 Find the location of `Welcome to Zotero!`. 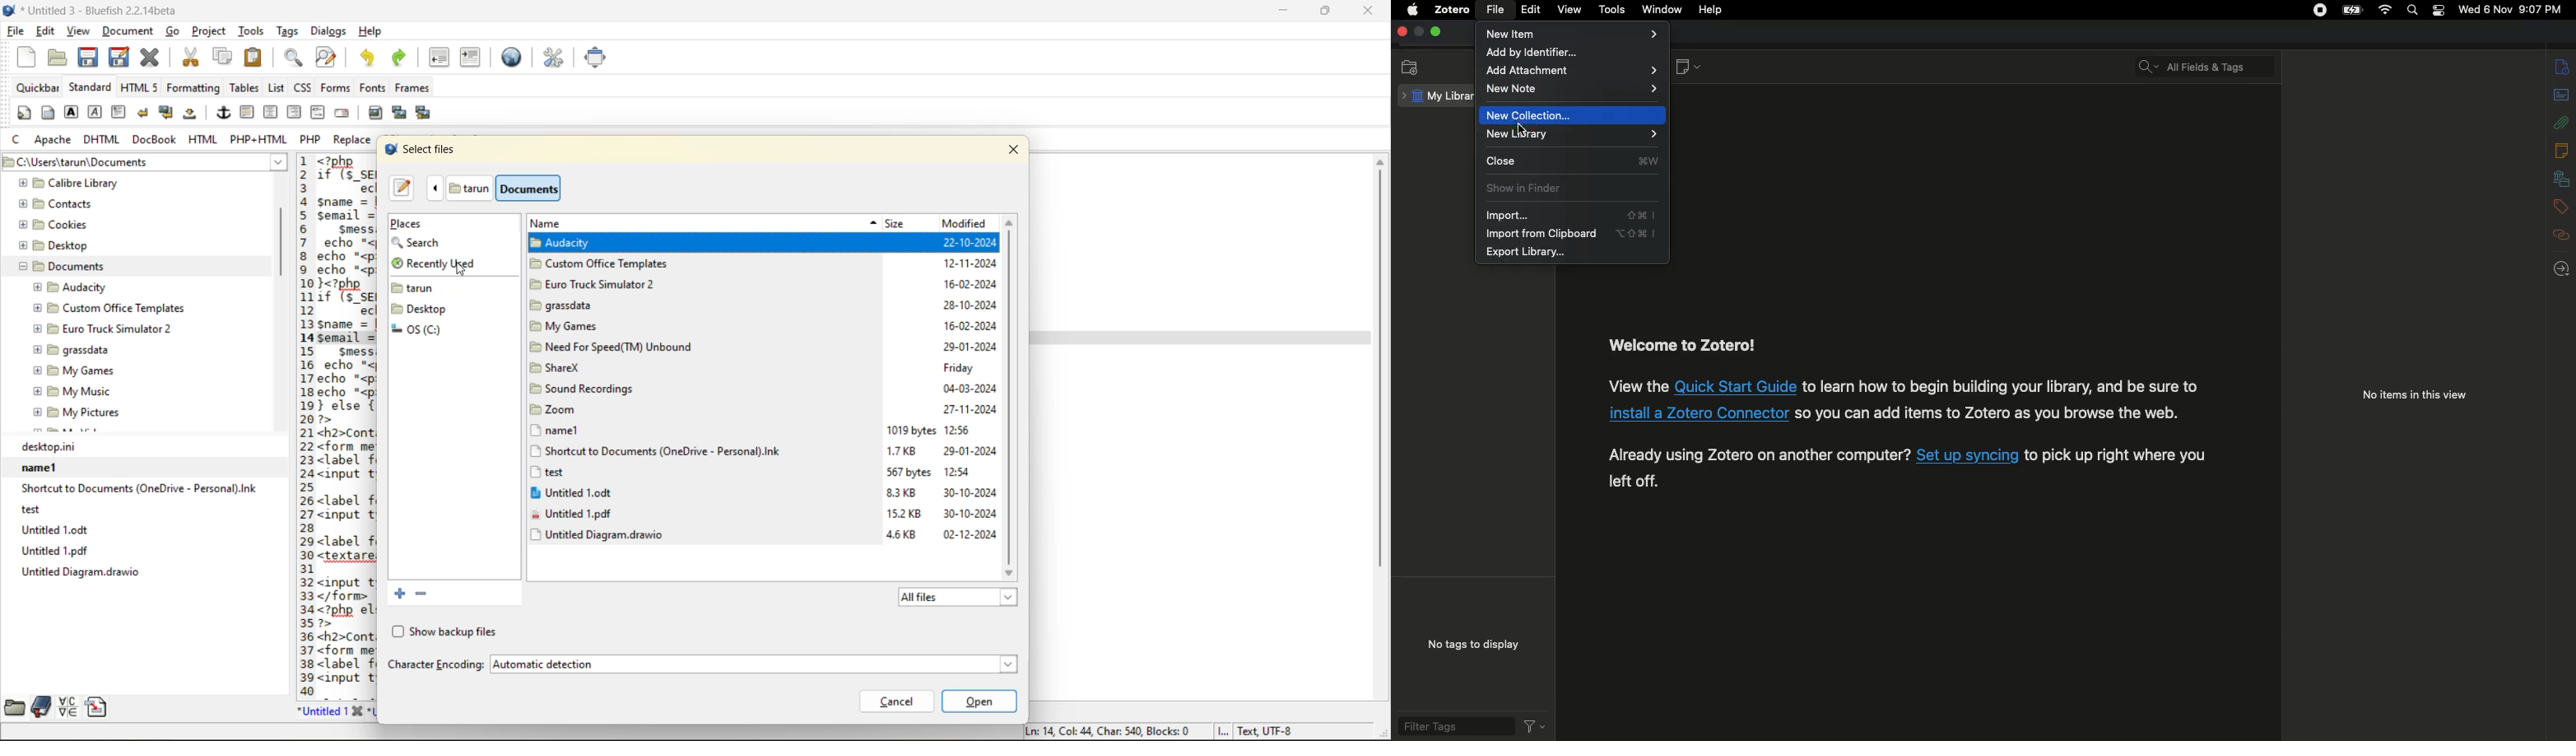

Welcome to Zotero! is located at coordinates (1684, 346).